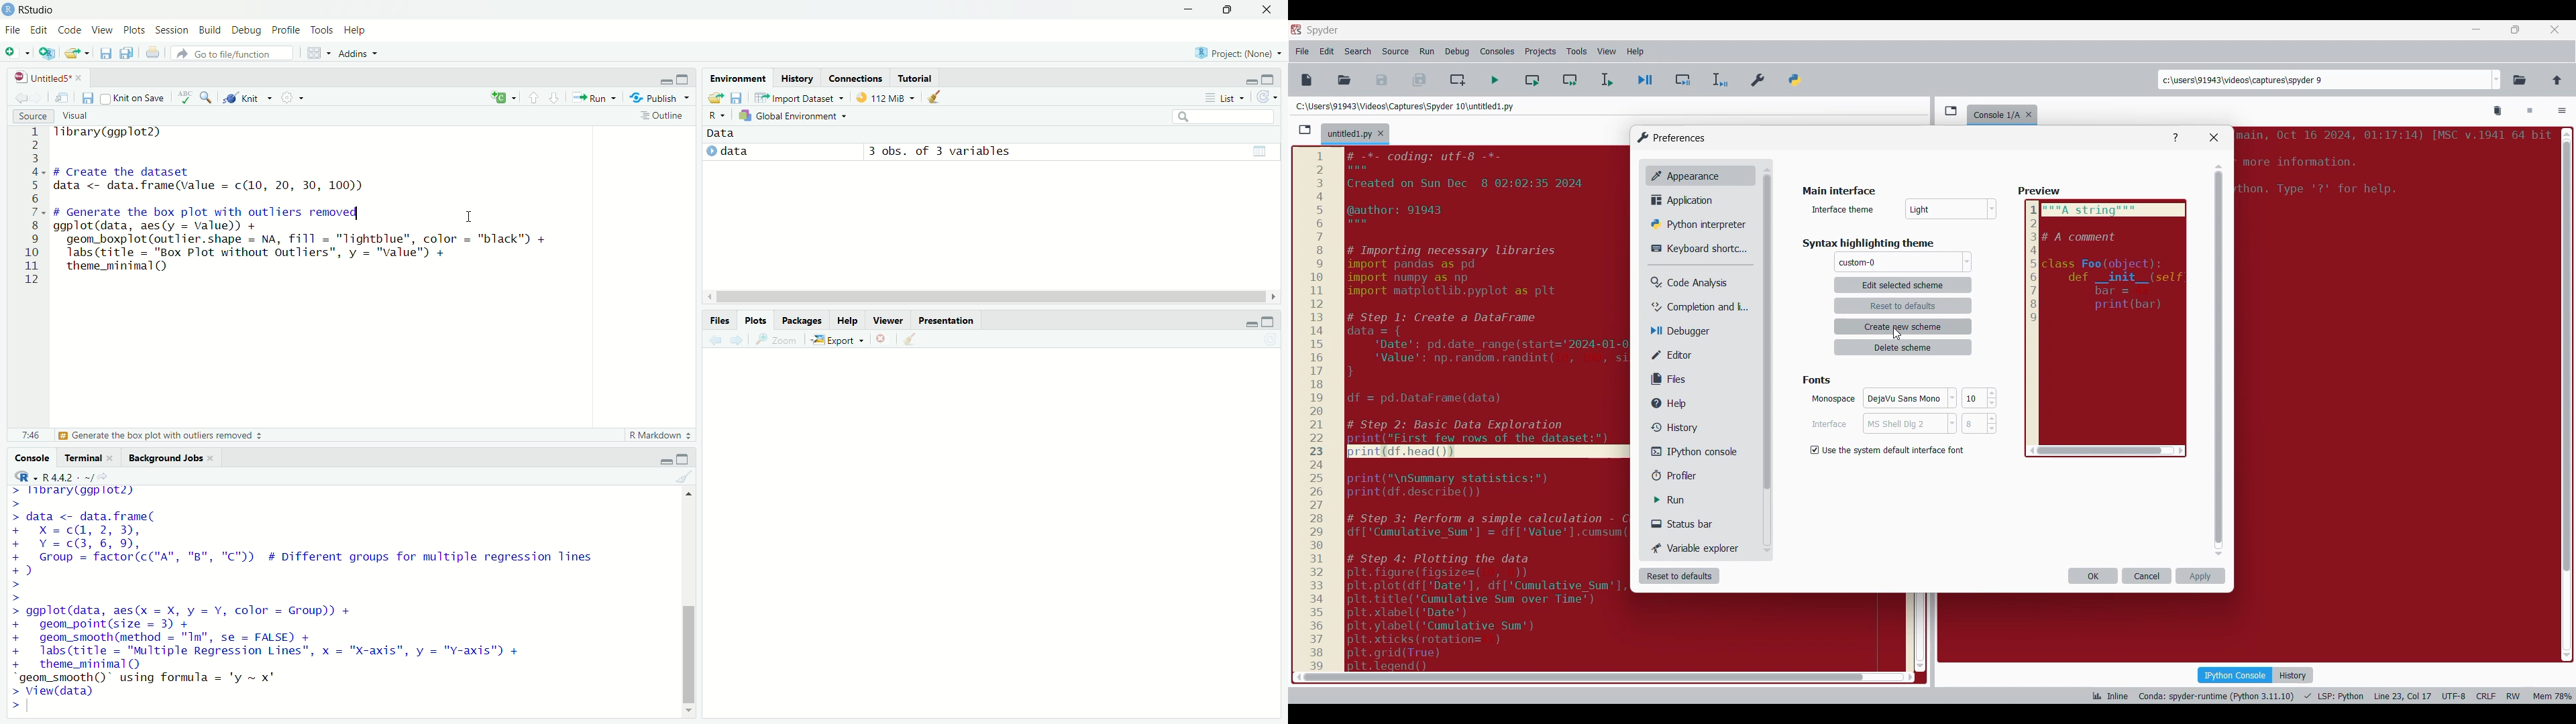 Image resolution: width=2576 pixels, height=728 pixels. What do you see at coordinates (1570, 80) in the screenshot?
I see `Run current cell and go to next one` at bounding box center [1570, 80].